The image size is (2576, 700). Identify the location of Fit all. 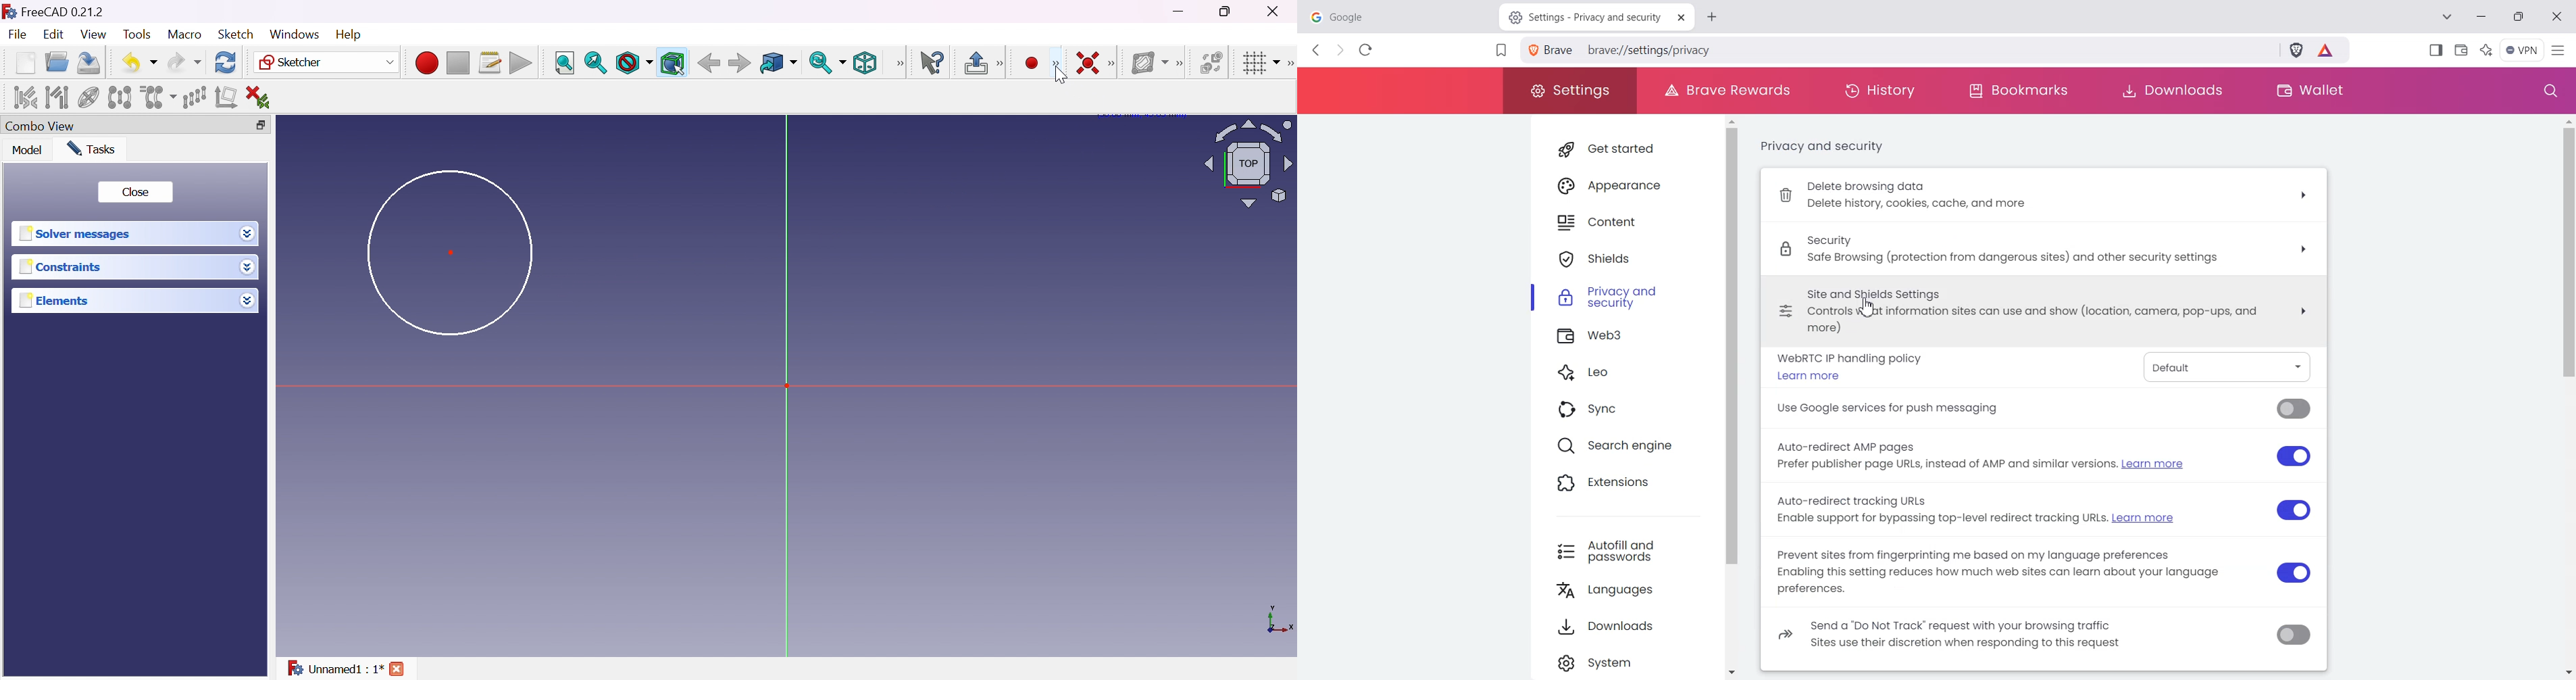
(564, 64).